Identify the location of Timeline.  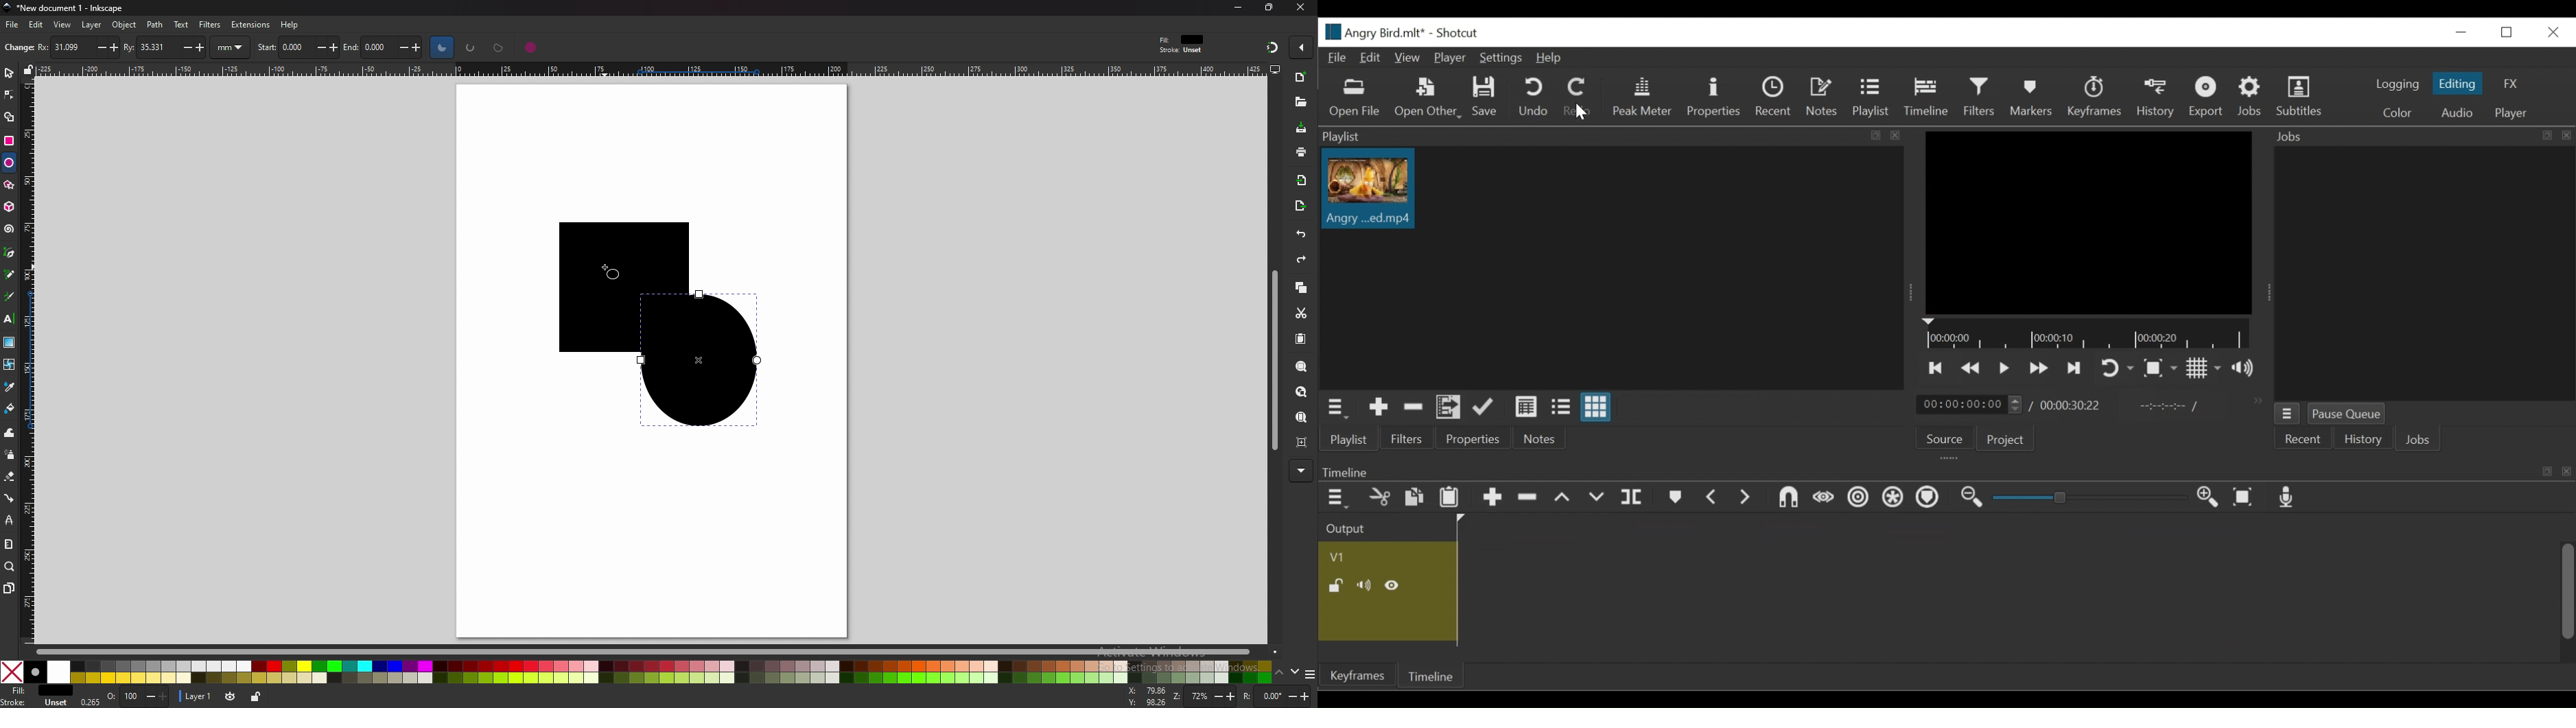
(1434, 675).